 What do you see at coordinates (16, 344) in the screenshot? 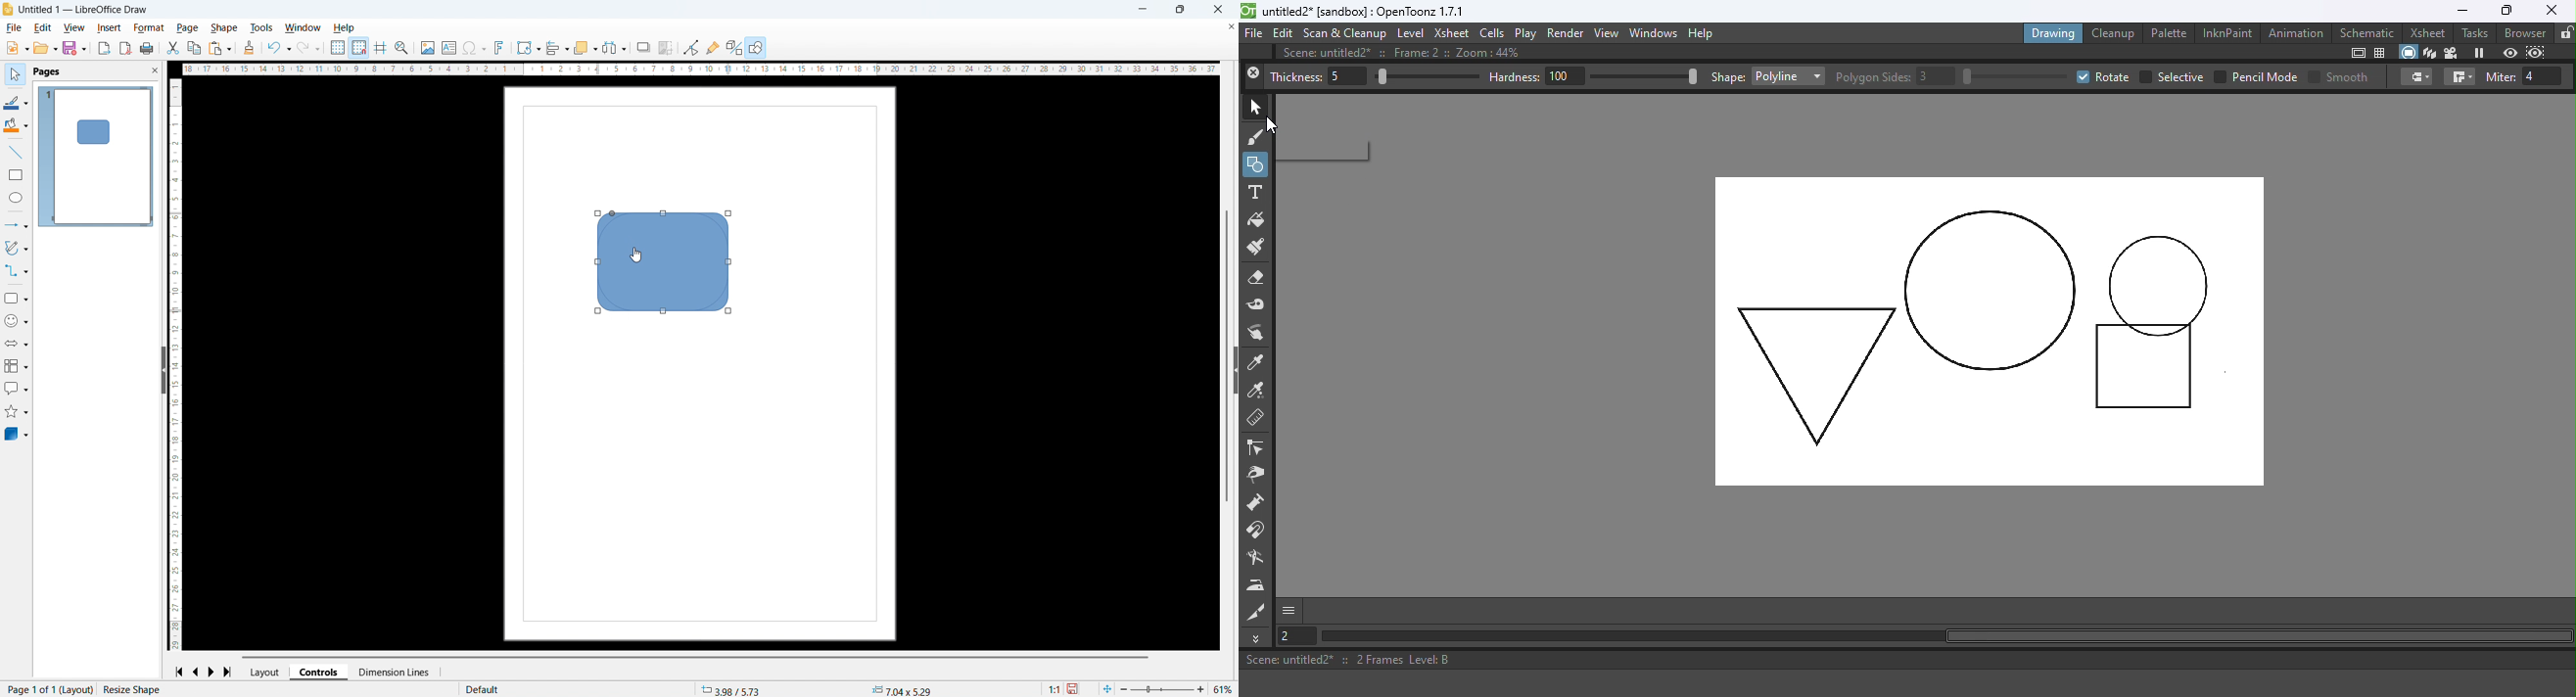
I see `Block arrows ` at bounding box center [16, 344].